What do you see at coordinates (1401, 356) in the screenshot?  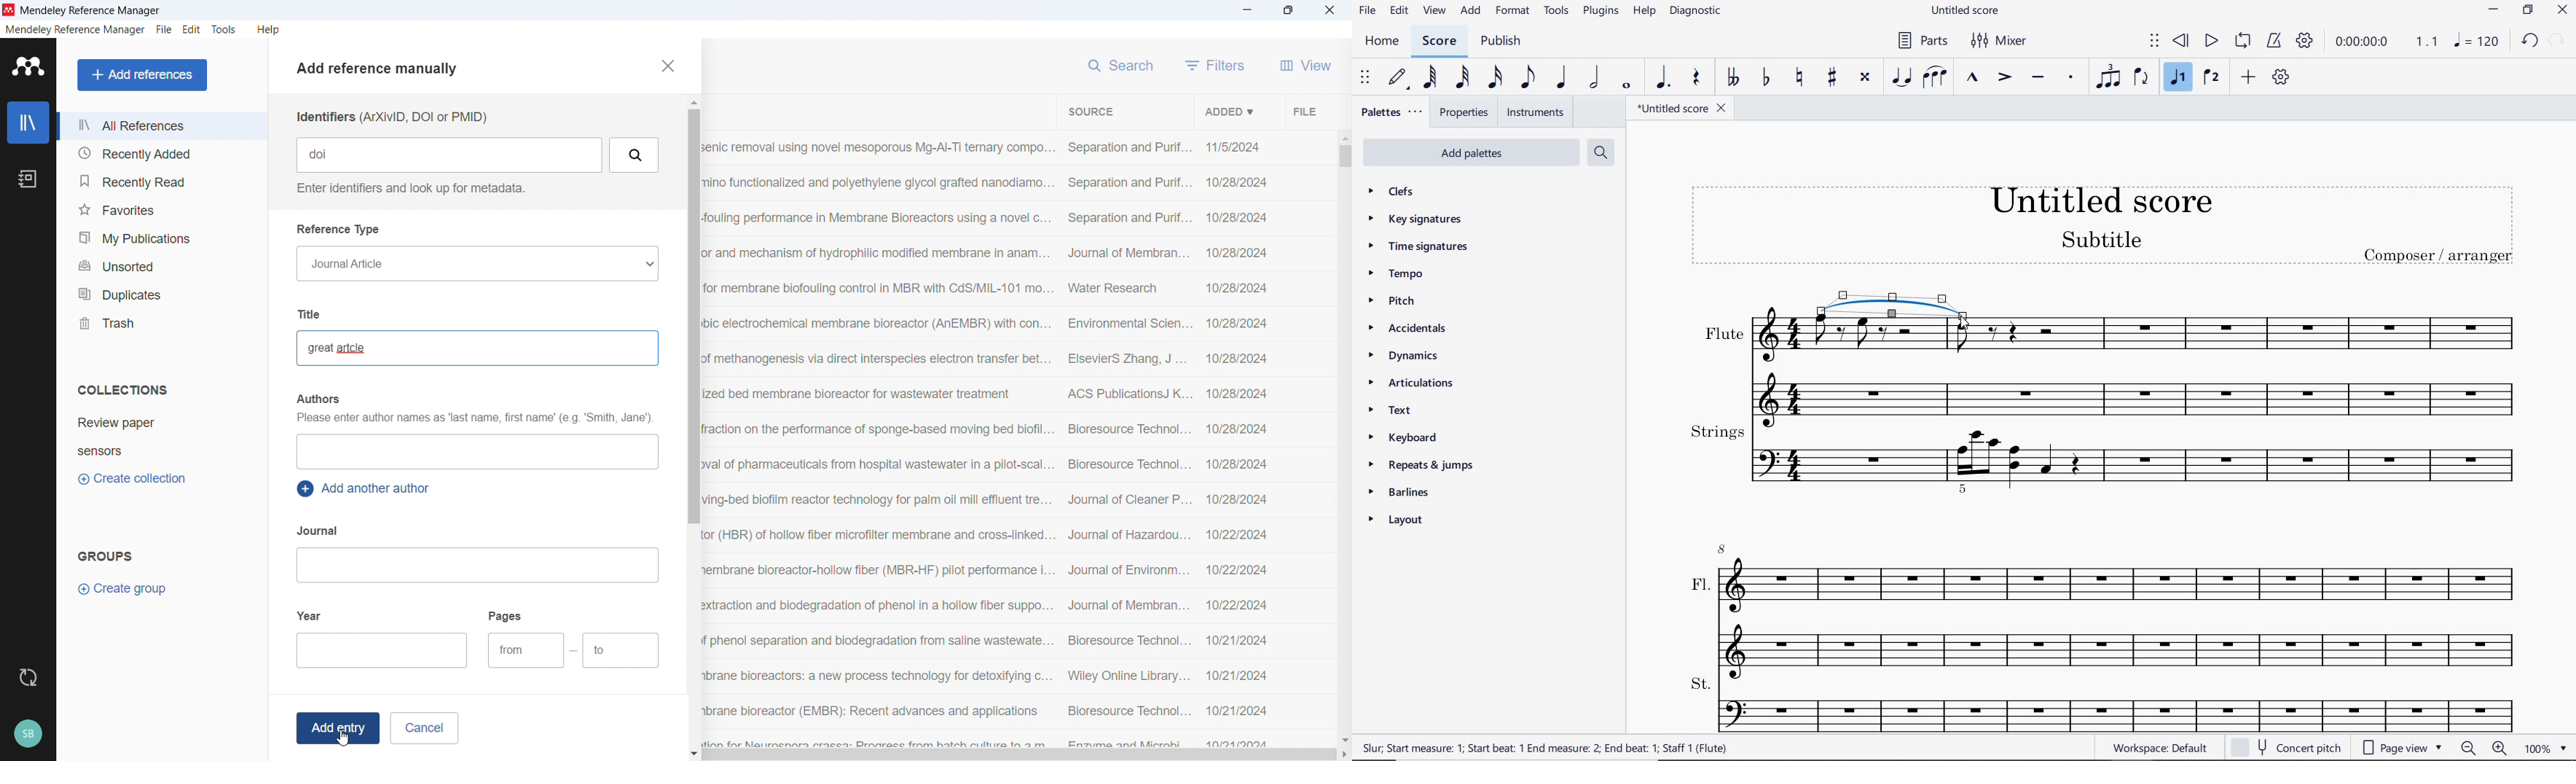 I see `dynamics` at bounding box center [1401, 356].